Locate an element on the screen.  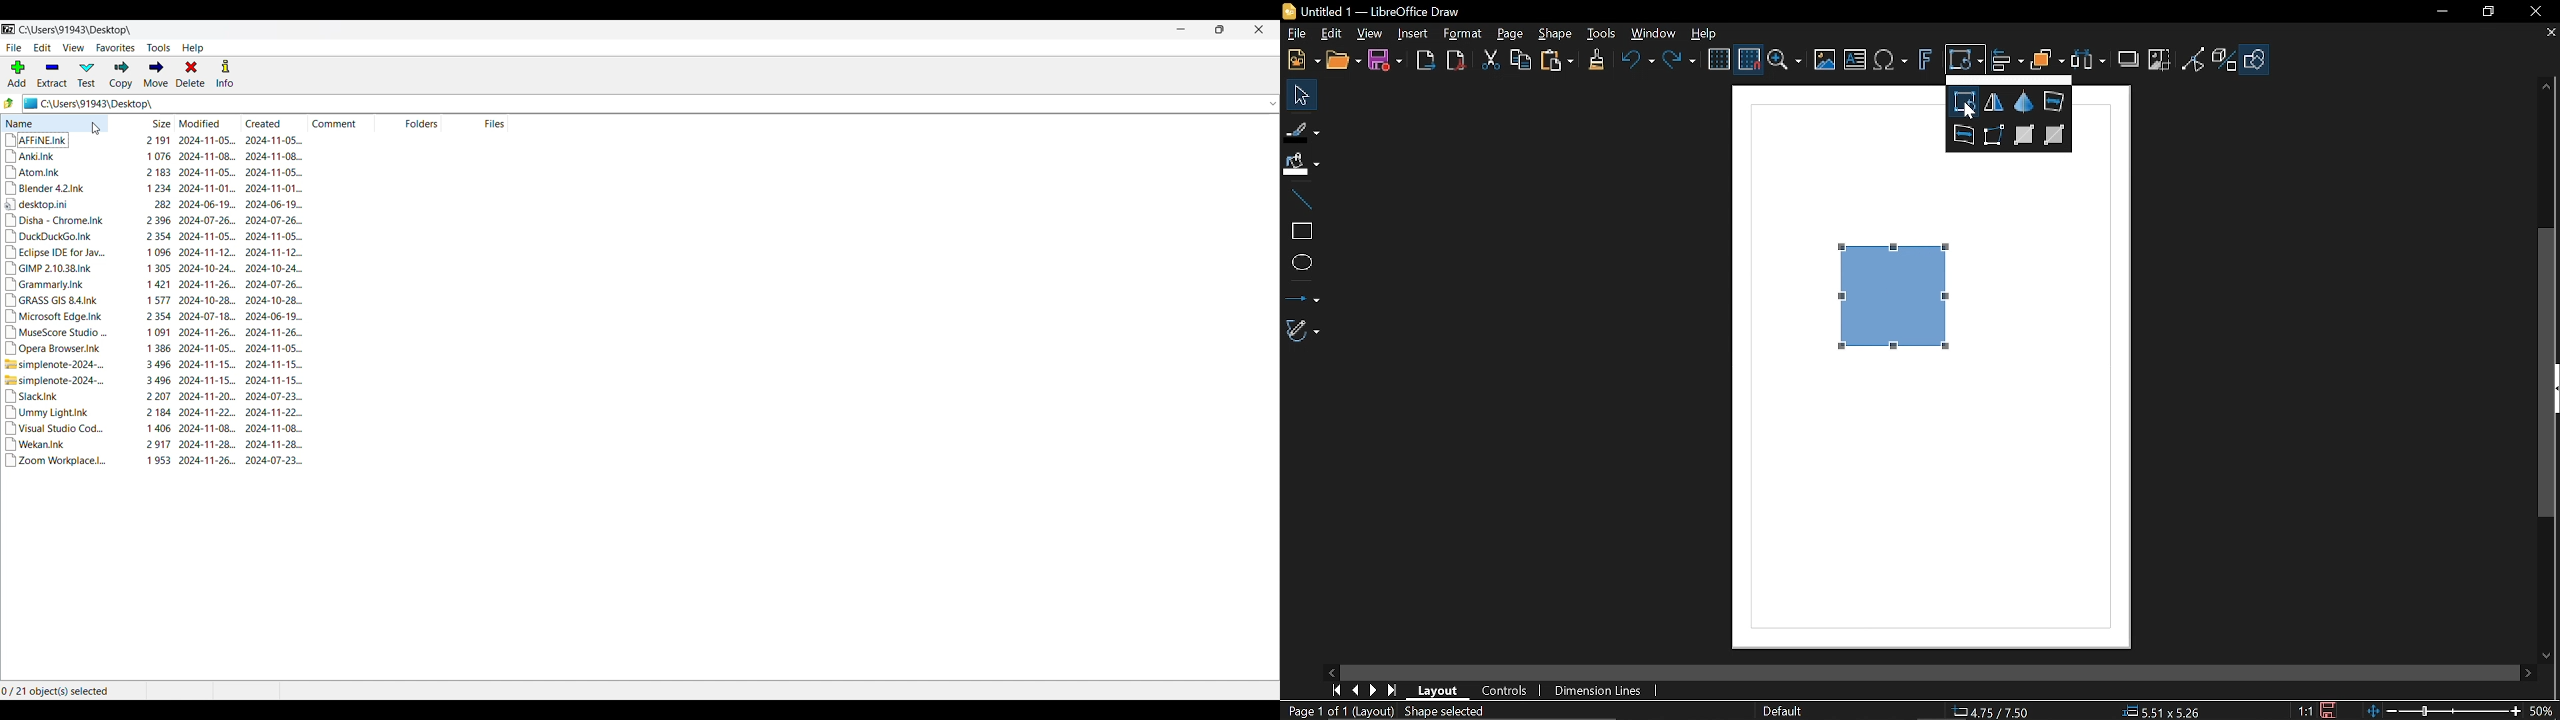
Modified  is located at coordinates (200, 123).